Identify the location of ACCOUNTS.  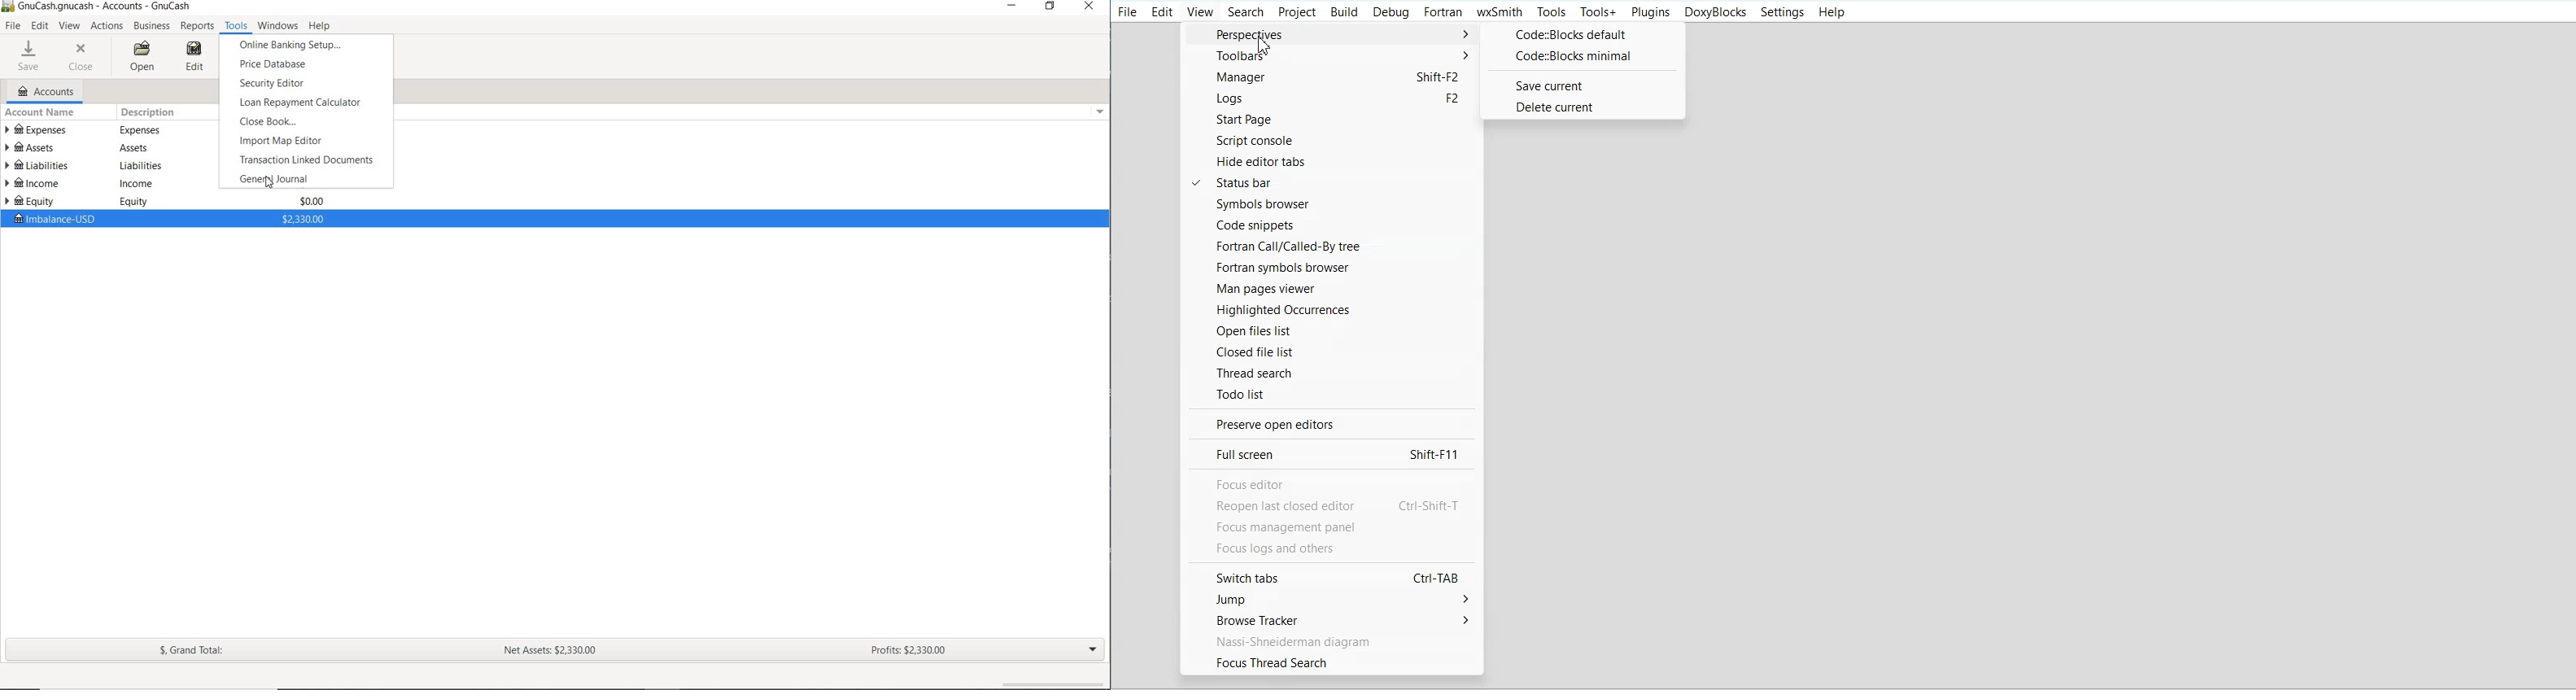
(44, 92).